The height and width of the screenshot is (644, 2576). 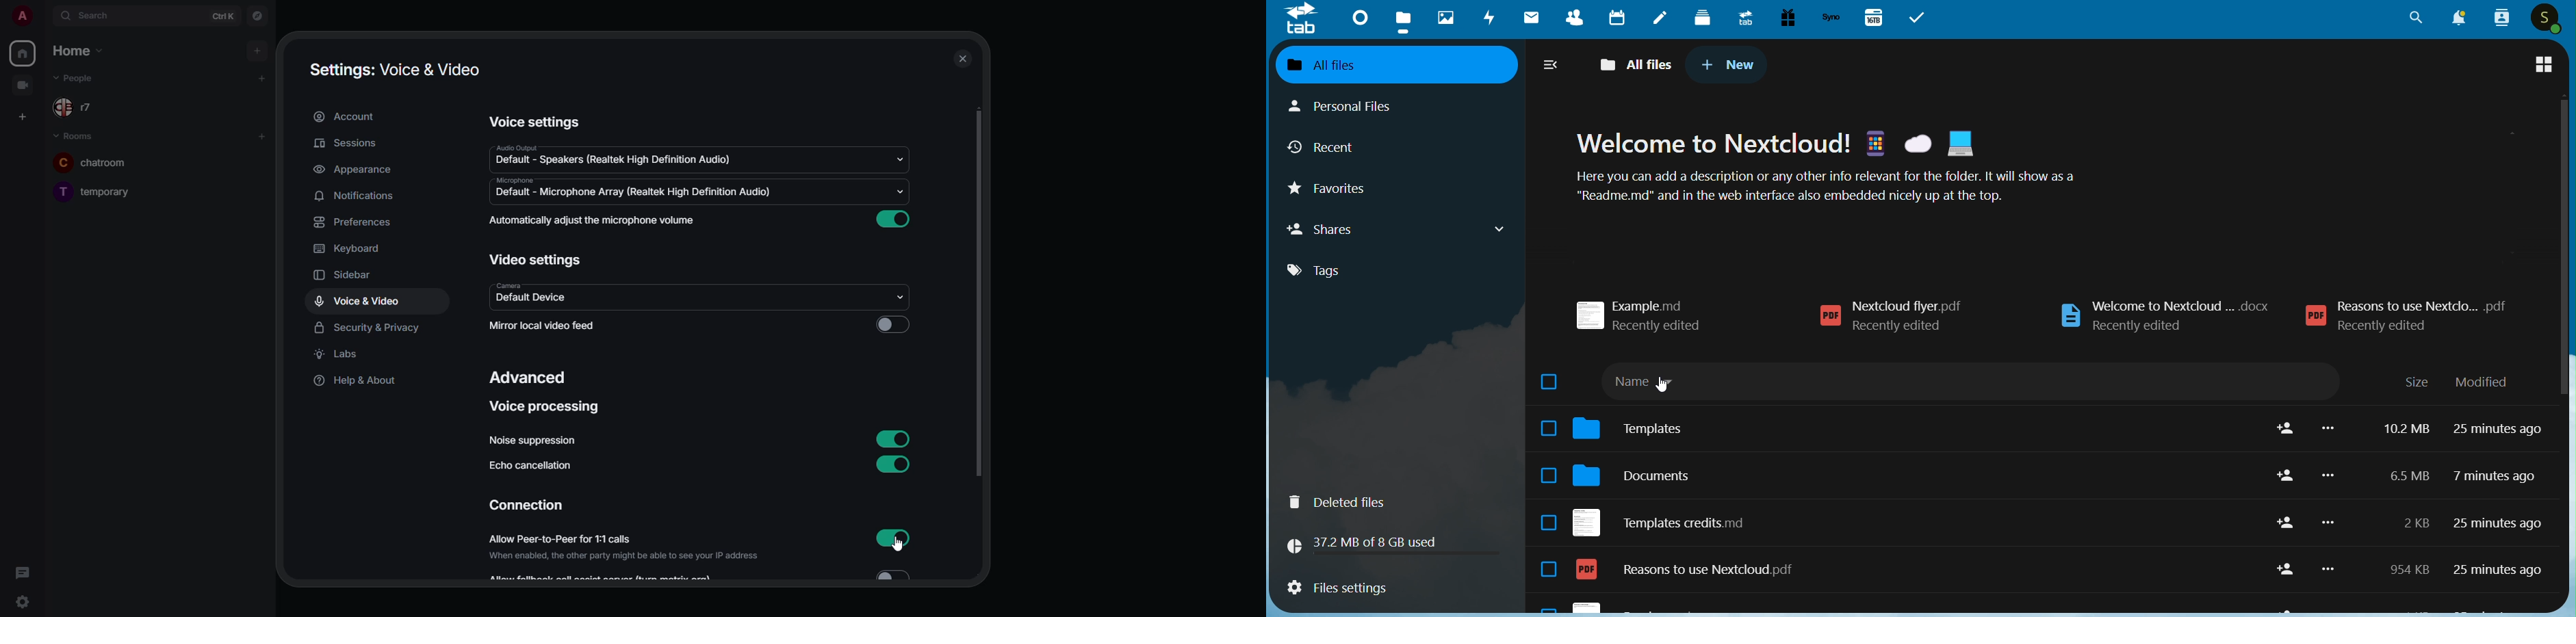 I want to click on drop down, so click(x=903, y=189).